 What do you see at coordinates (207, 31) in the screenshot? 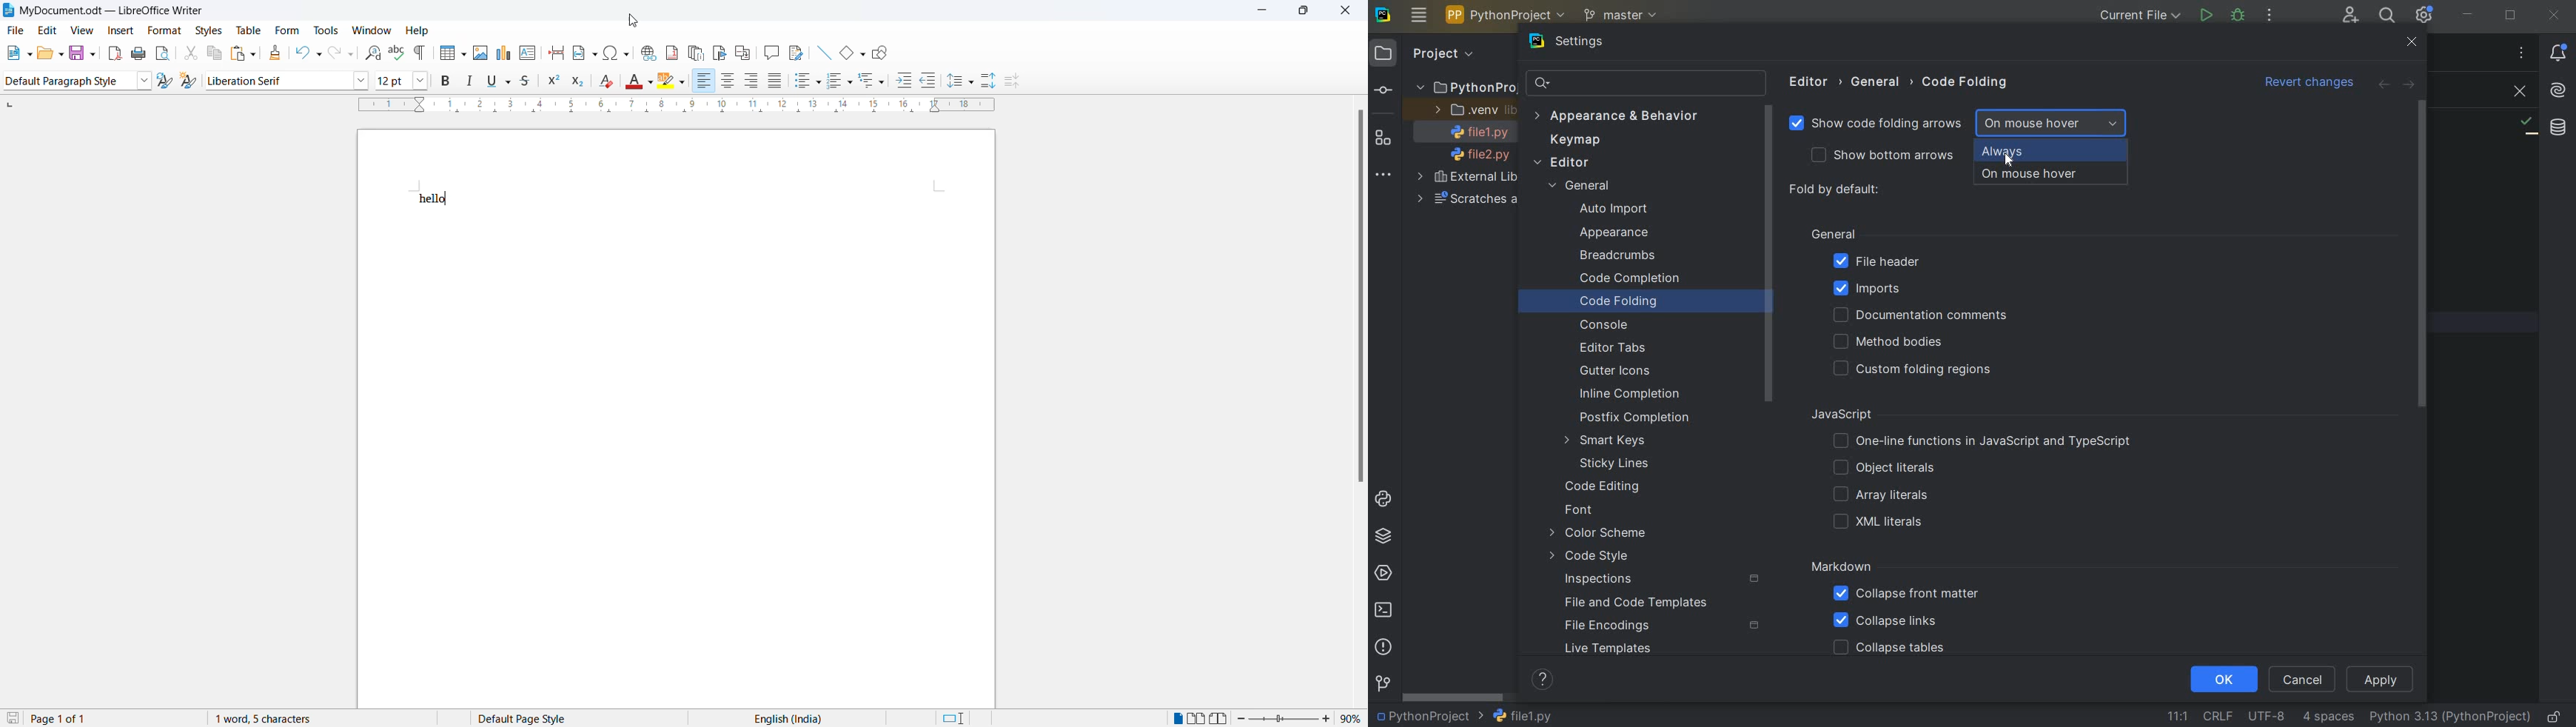
I see `styles` at bounding box center [207, 31].